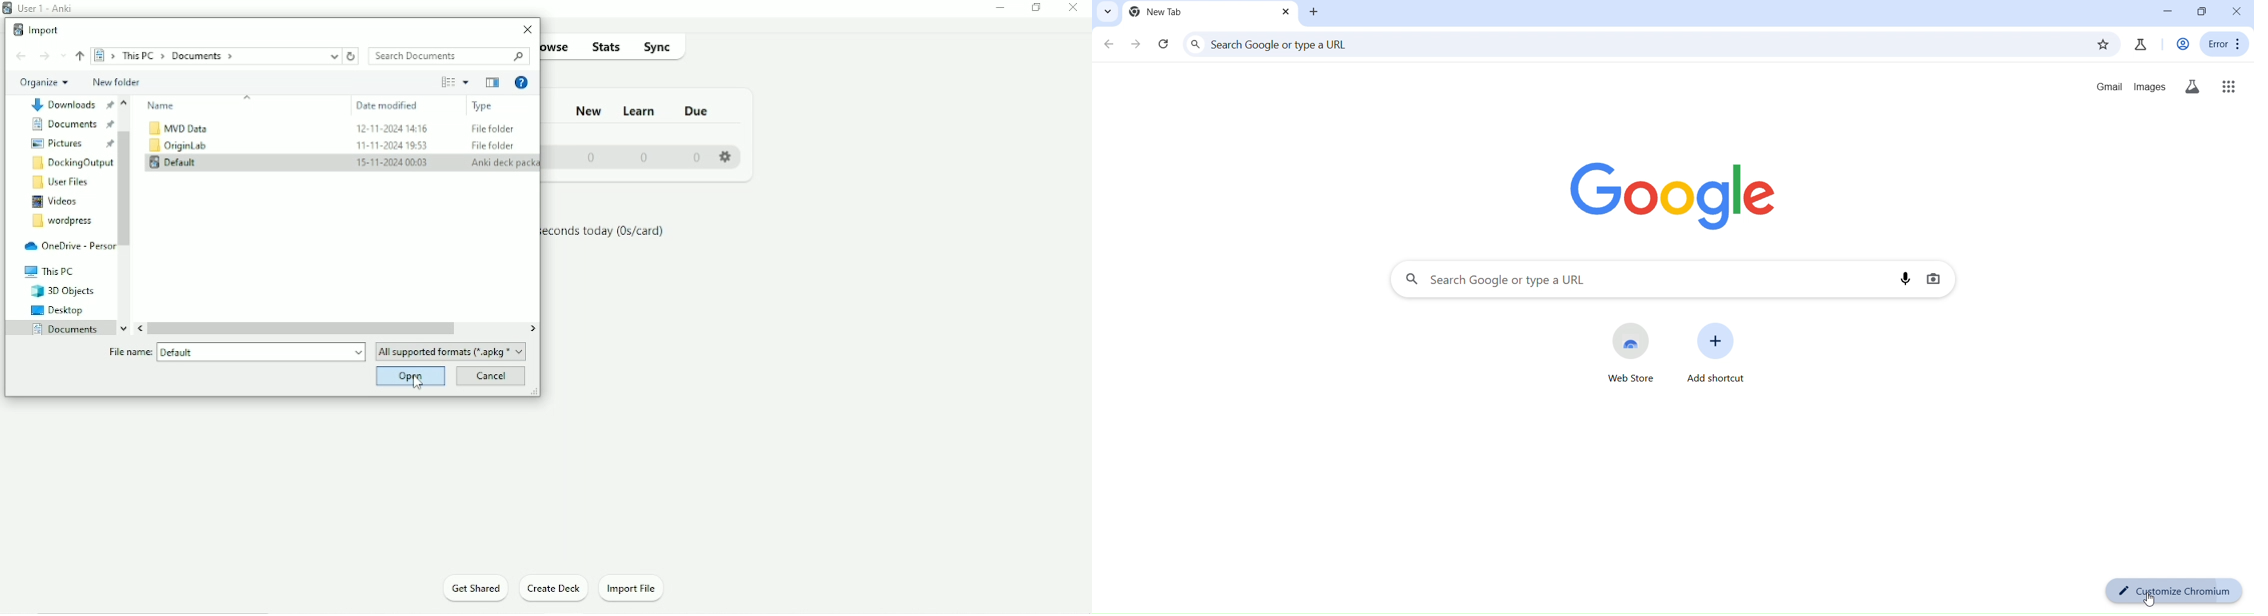  I want to click on Cancel, so click(491, 377).